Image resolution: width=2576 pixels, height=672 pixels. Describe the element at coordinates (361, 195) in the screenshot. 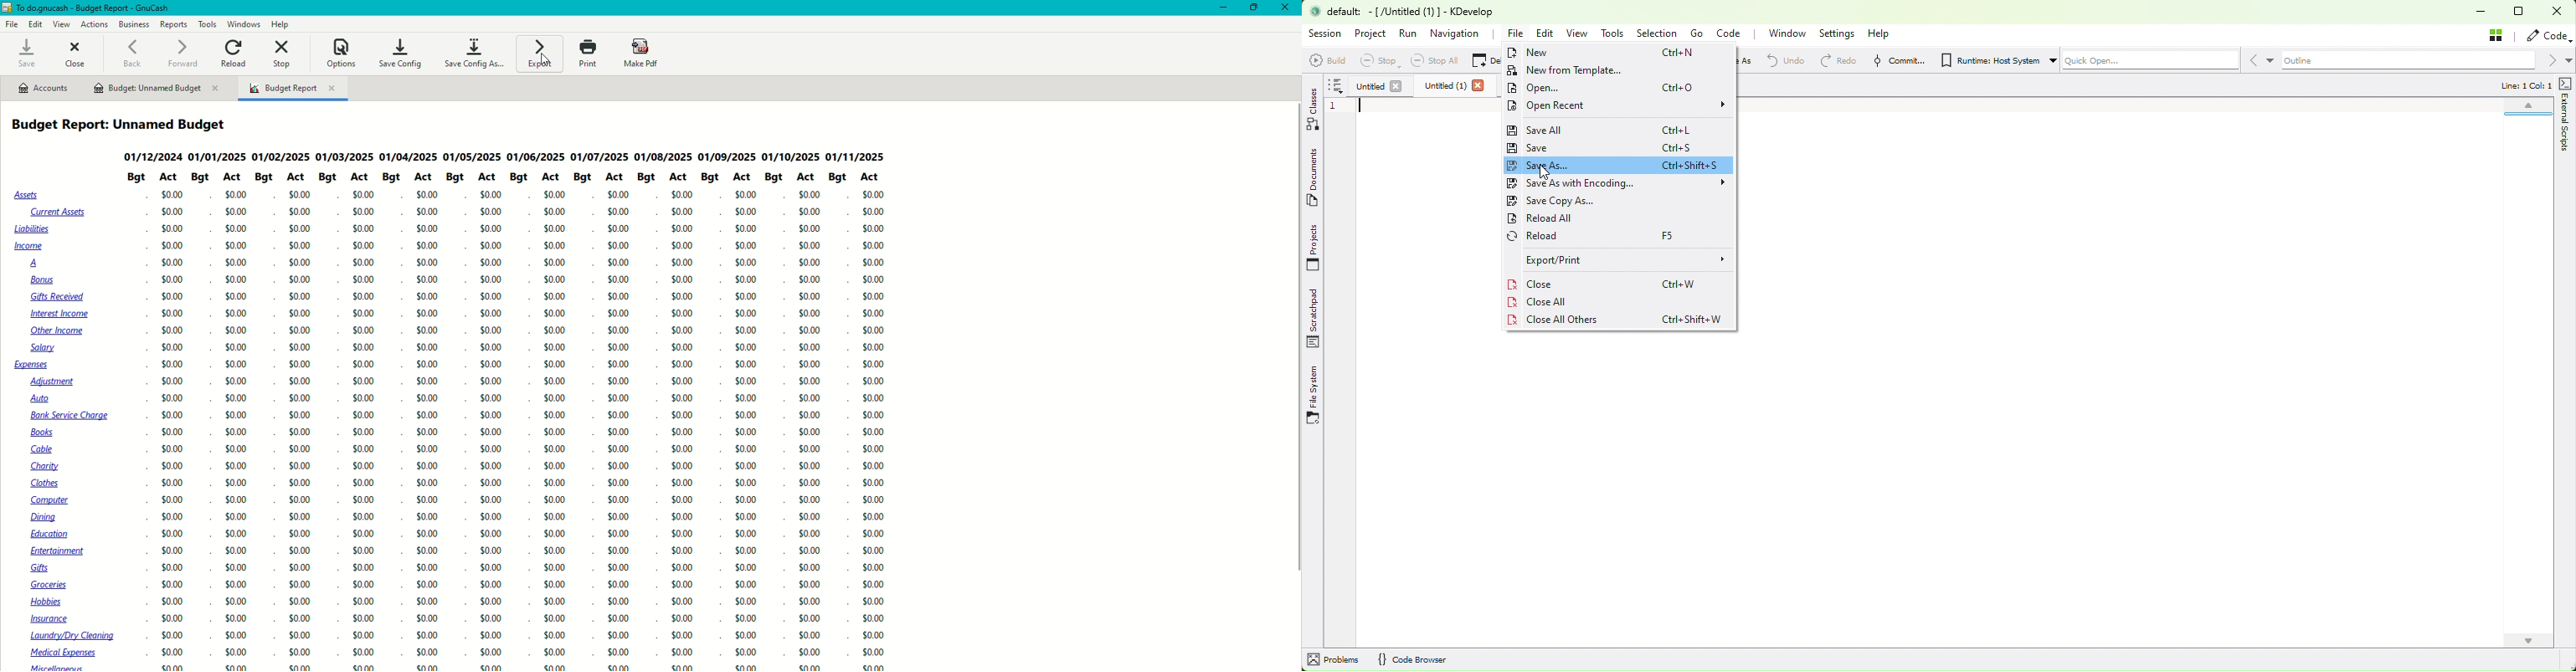

I see `$0.00` at that location.